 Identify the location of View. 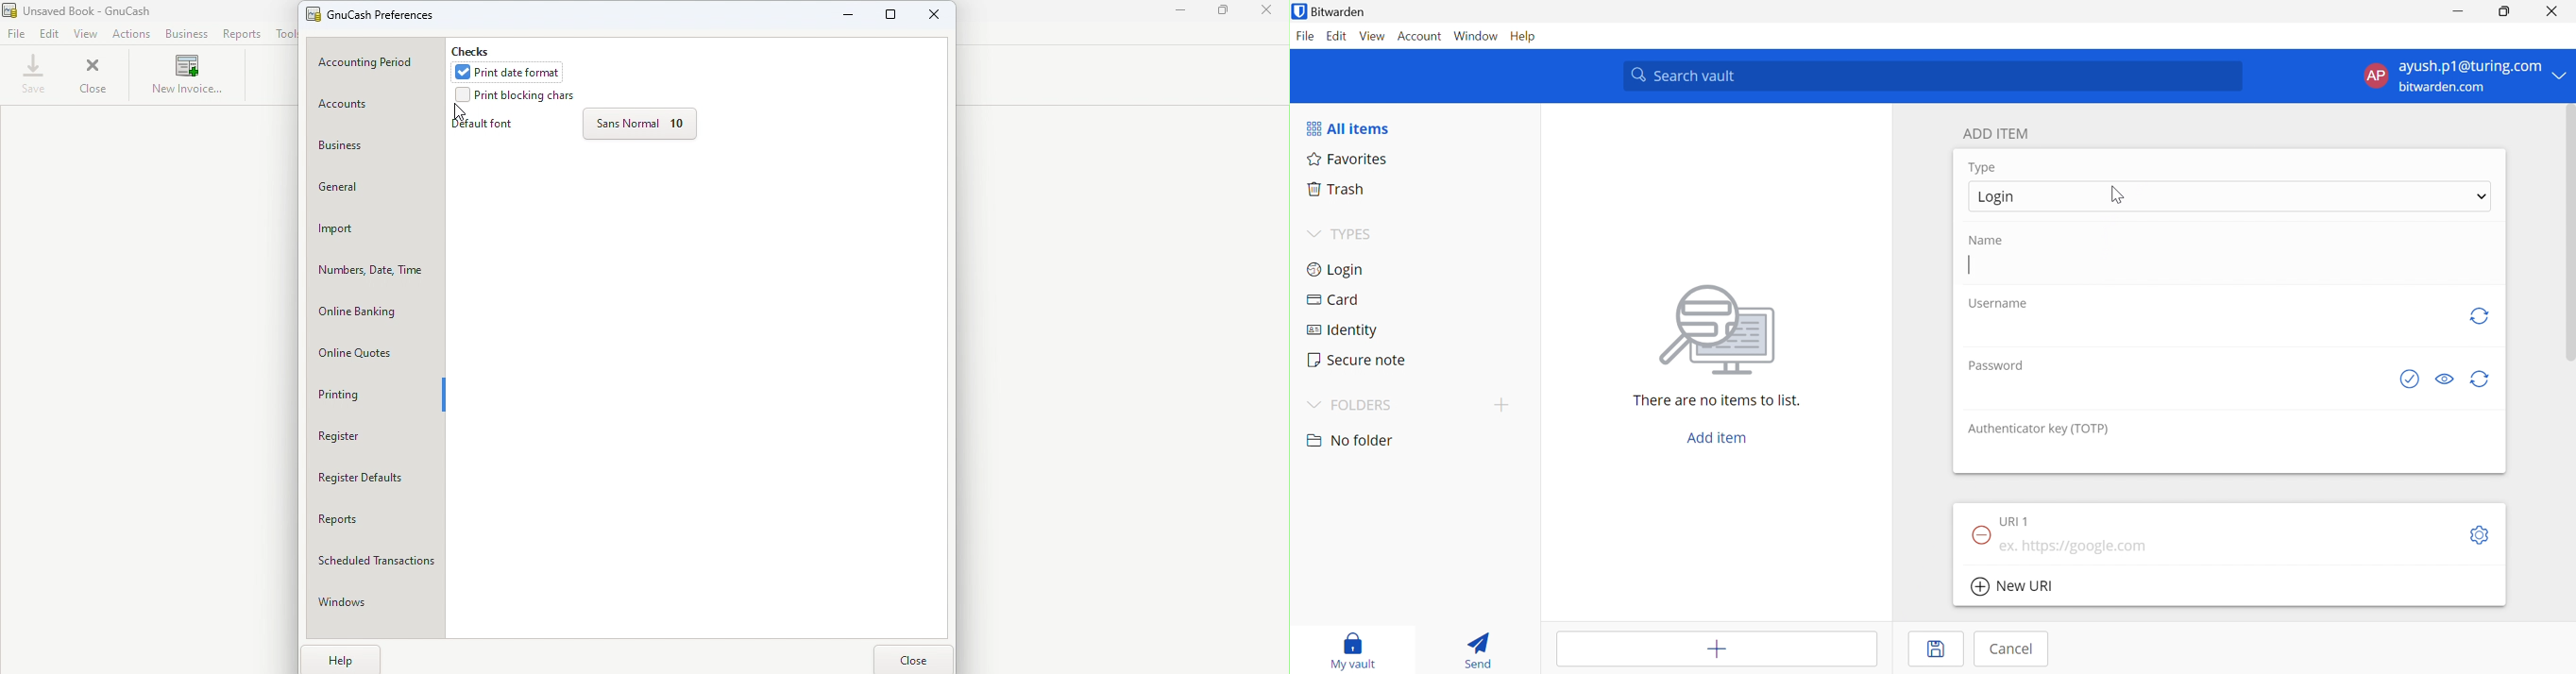
(87, 34).